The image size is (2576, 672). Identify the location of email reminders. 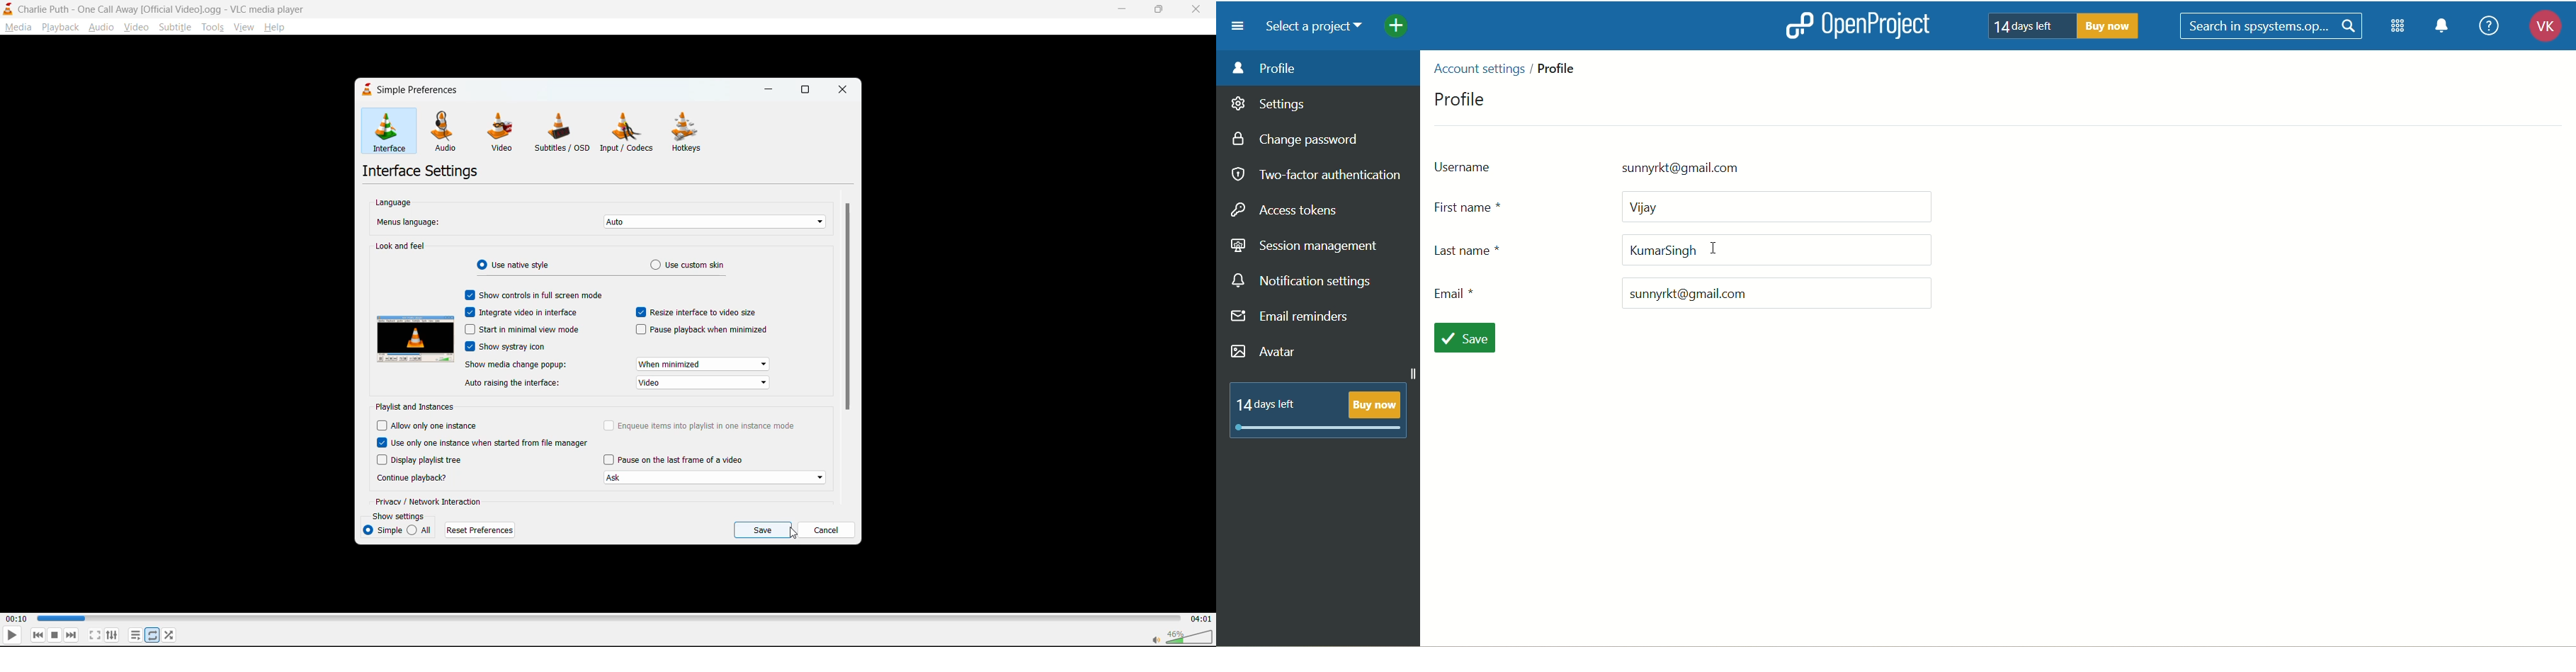
(1292, 319).